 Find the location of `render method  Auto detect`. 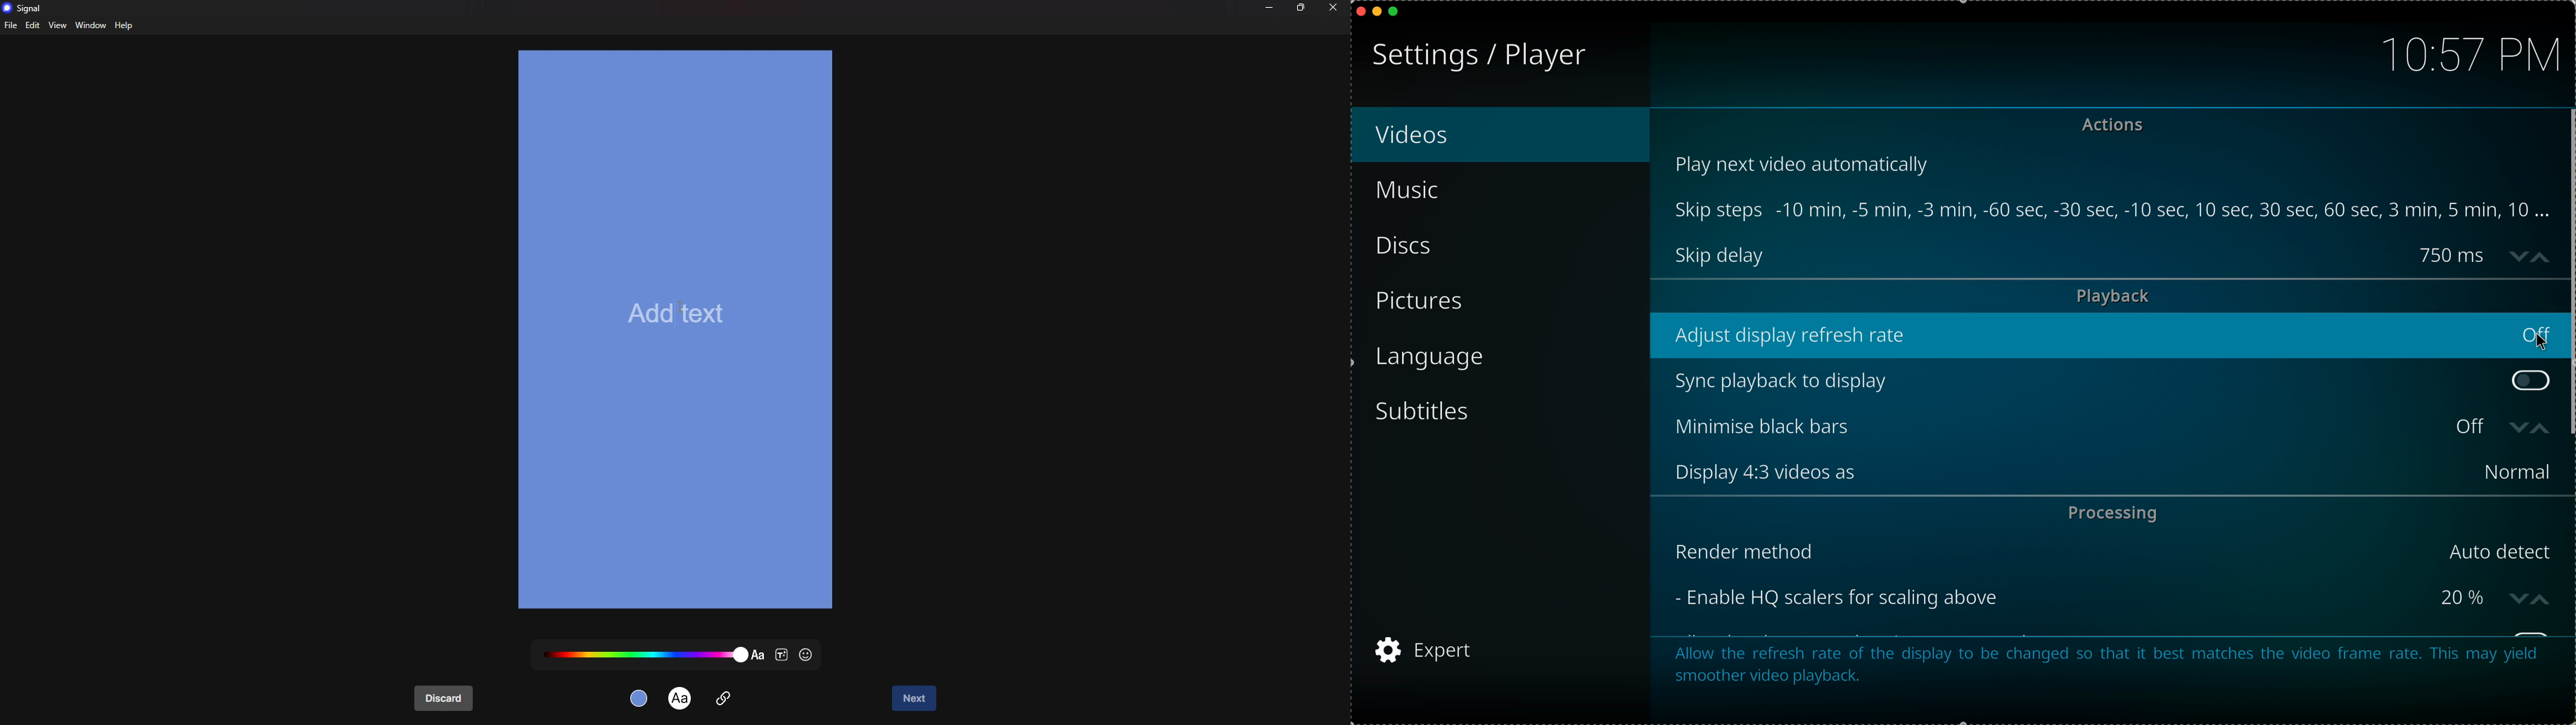

render method  Auto detect is located at coordinates (2114, 552).